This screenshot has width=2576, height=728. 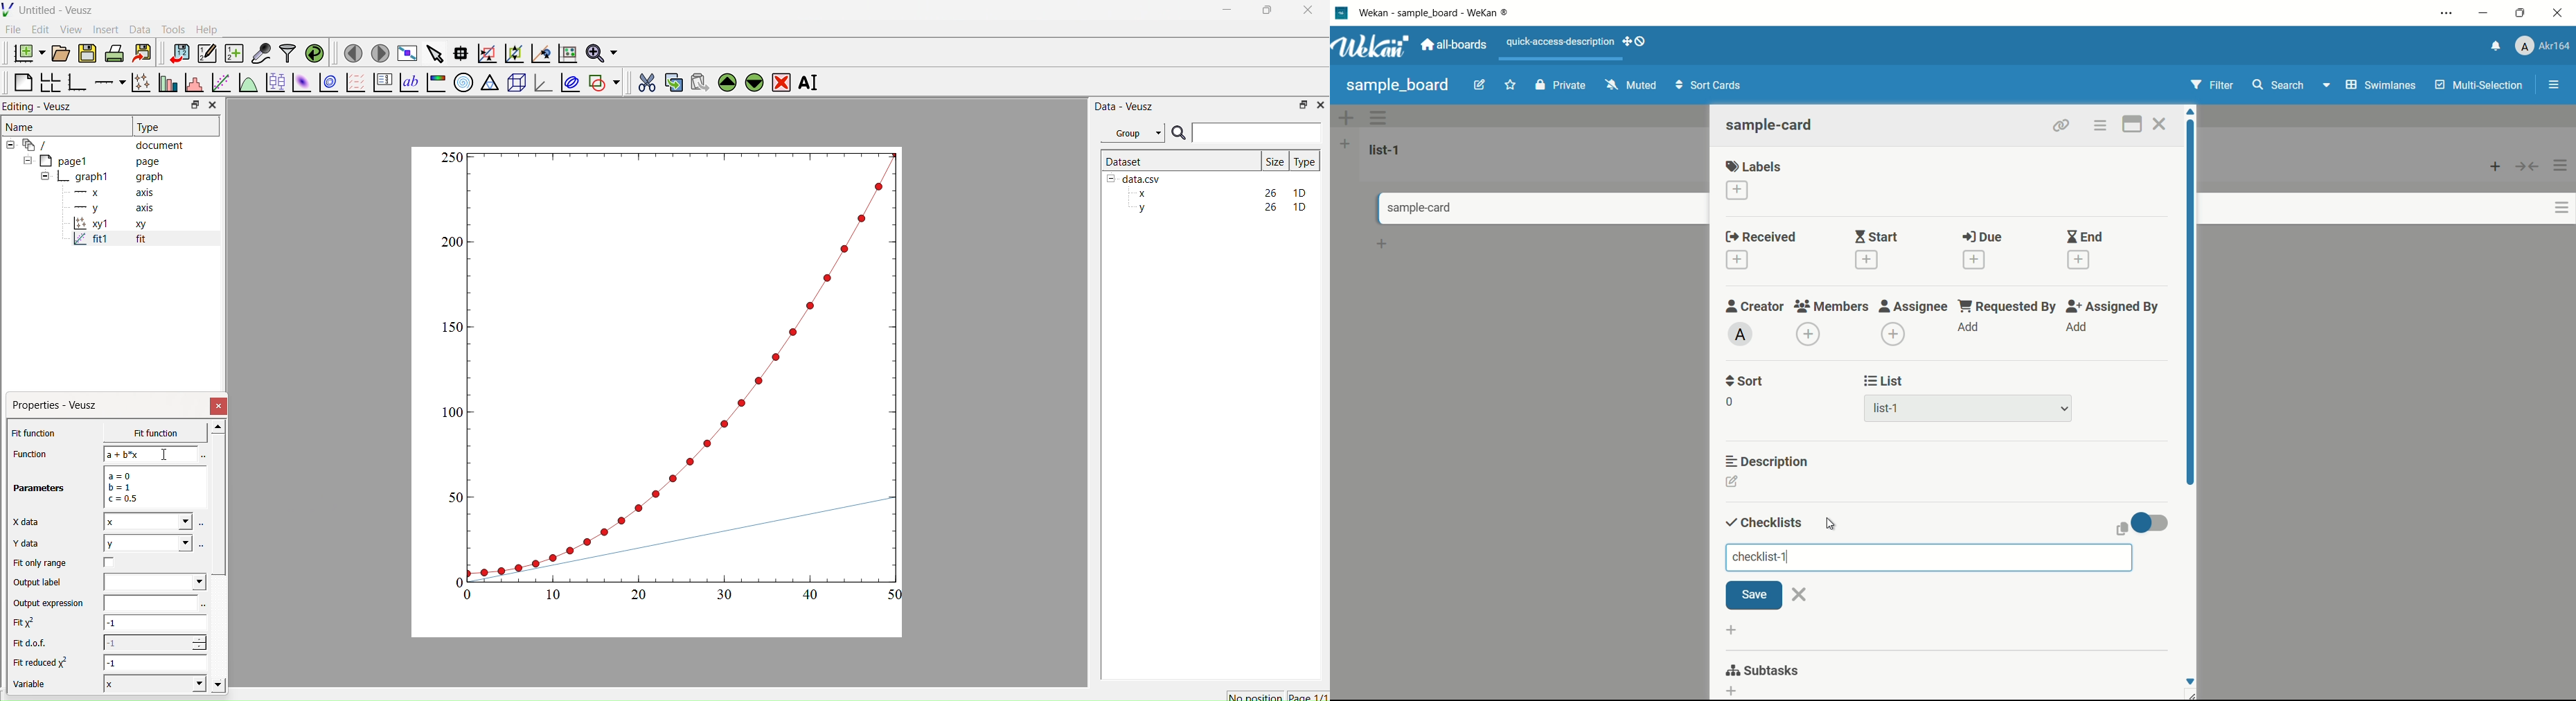 What do you see at coordinates (1455, 45) in the screenshot?
I see `all boards` at bounding box center [1455, 45].